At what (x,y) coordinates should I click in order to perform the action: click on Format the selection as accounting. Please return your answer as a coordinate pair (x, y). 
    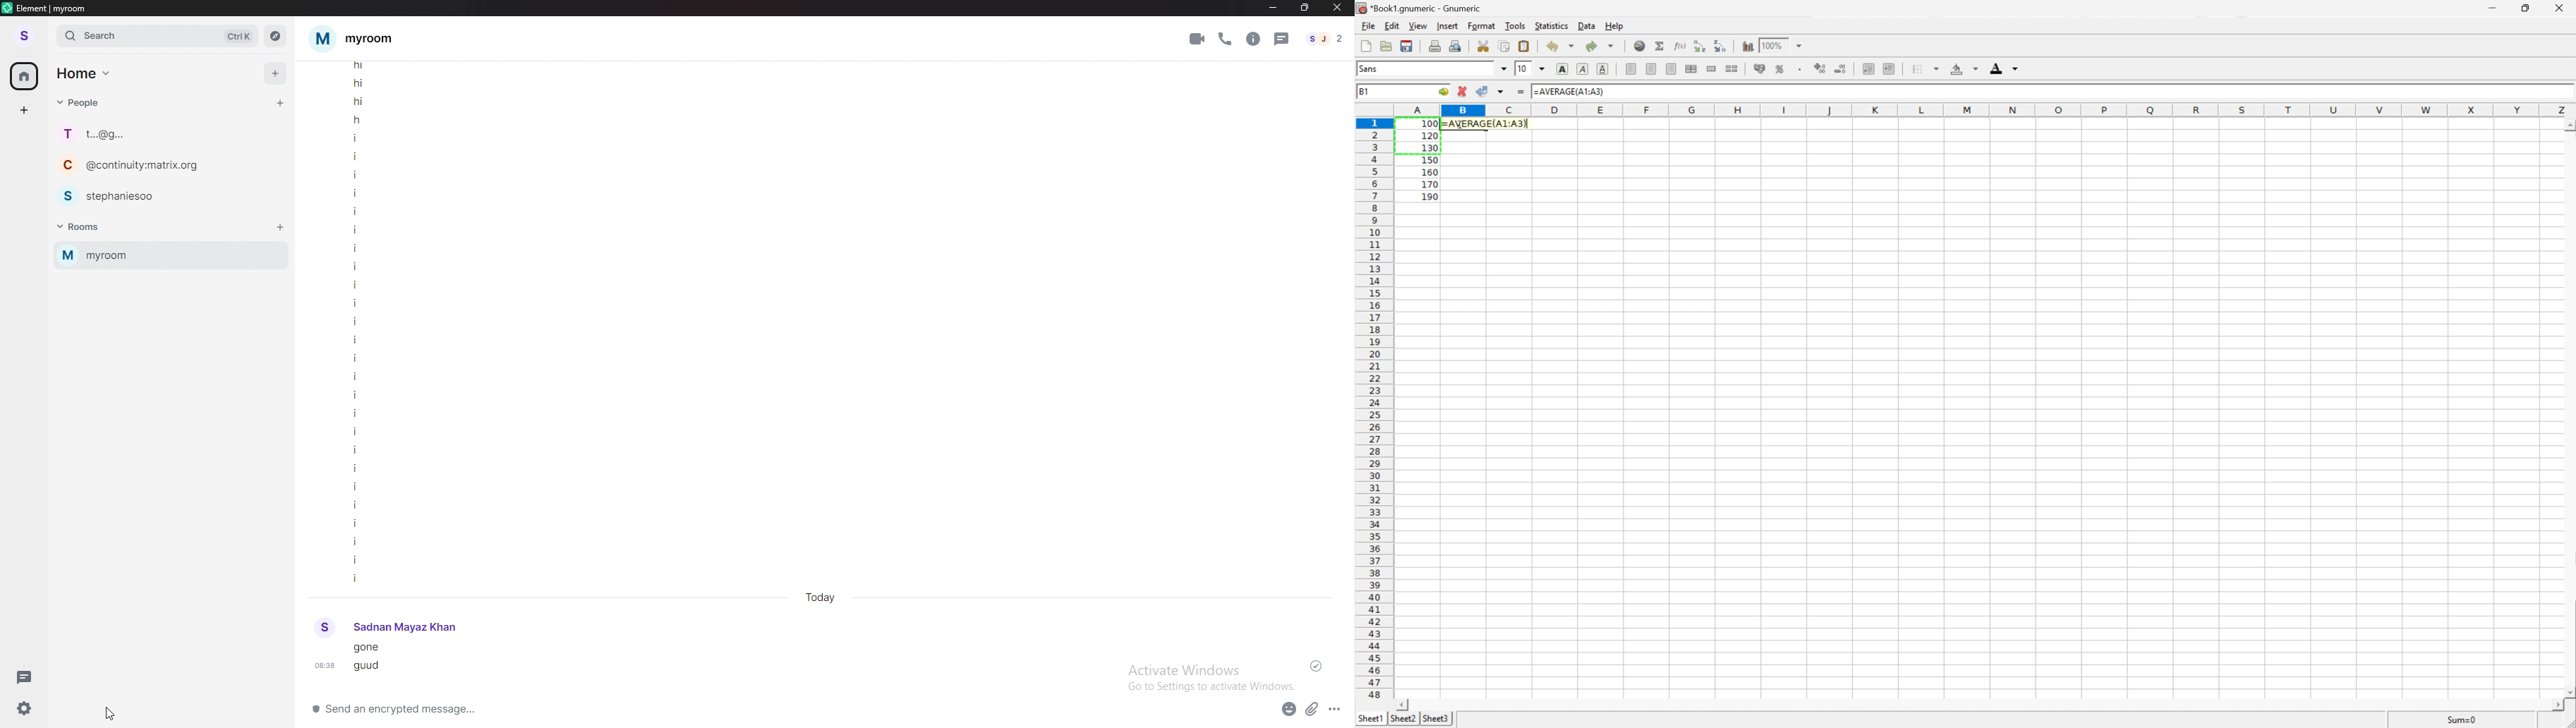
    Looking at the image, I should click on (1762, 69).